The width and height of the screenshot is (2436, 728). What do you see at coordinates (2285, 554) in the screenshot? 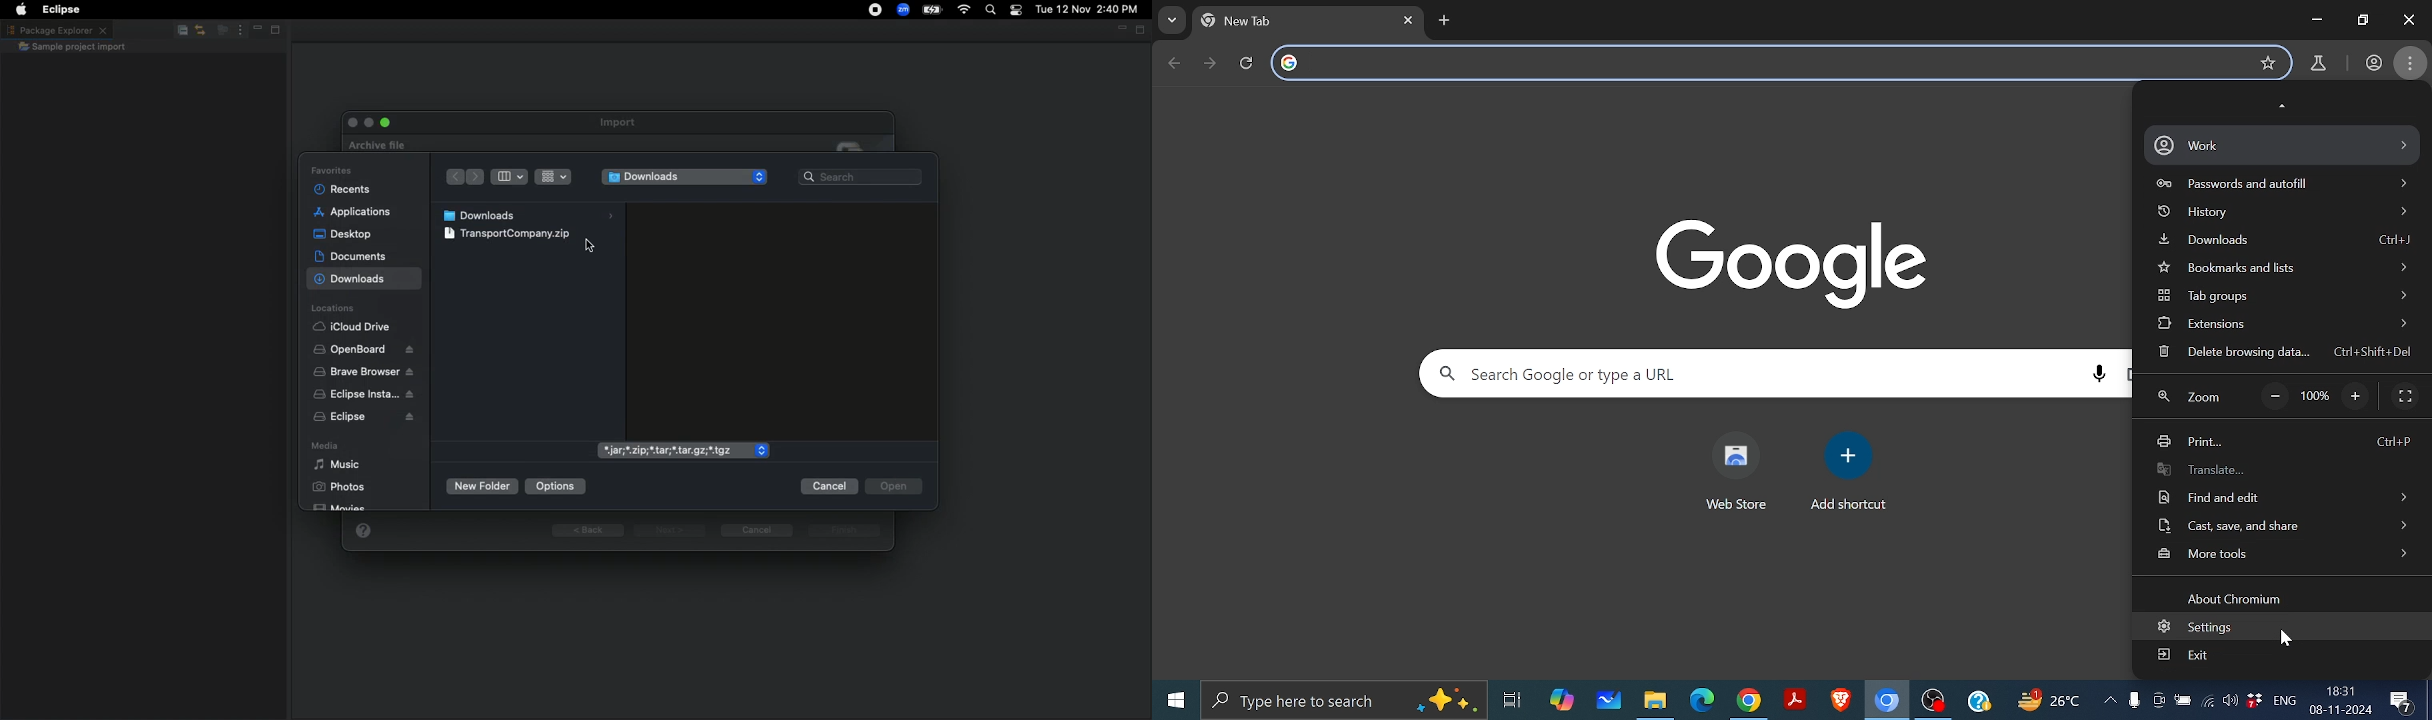
I see `More tools` at bounding box center [2285, 554].